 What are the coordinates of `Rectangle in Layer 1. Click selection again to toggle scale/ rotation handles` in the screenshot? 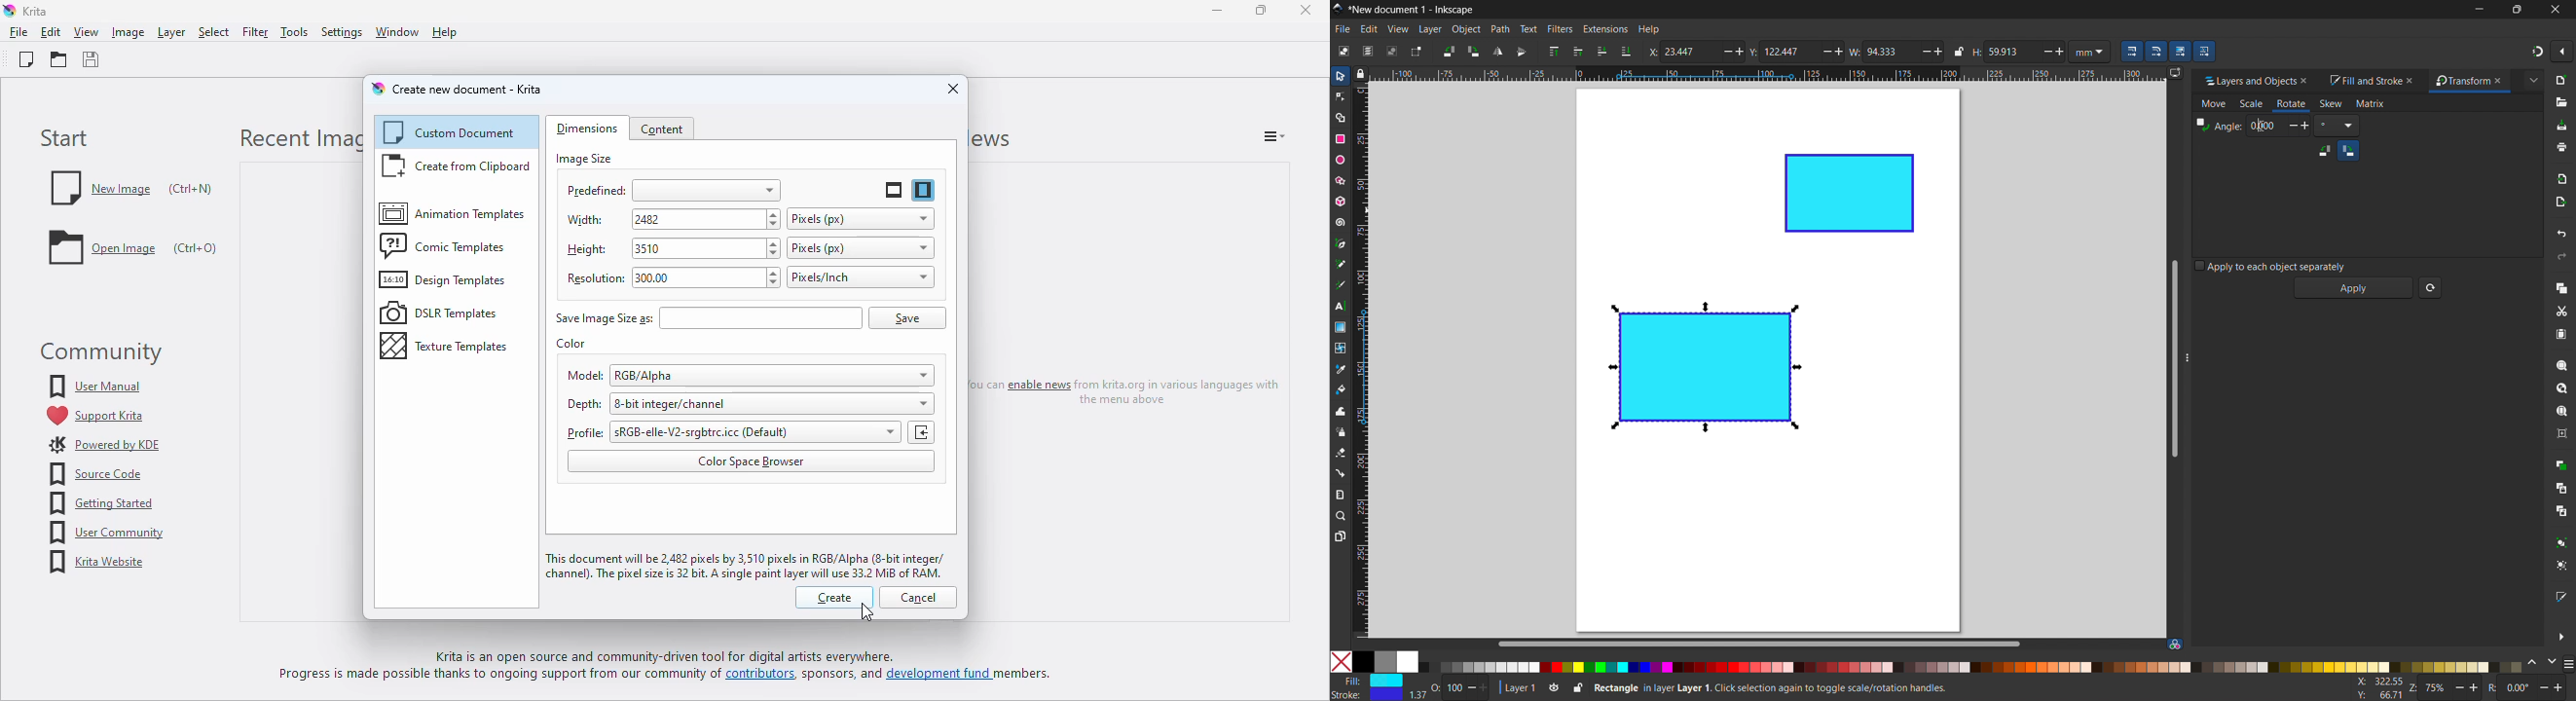 It's located at (1773, 687).